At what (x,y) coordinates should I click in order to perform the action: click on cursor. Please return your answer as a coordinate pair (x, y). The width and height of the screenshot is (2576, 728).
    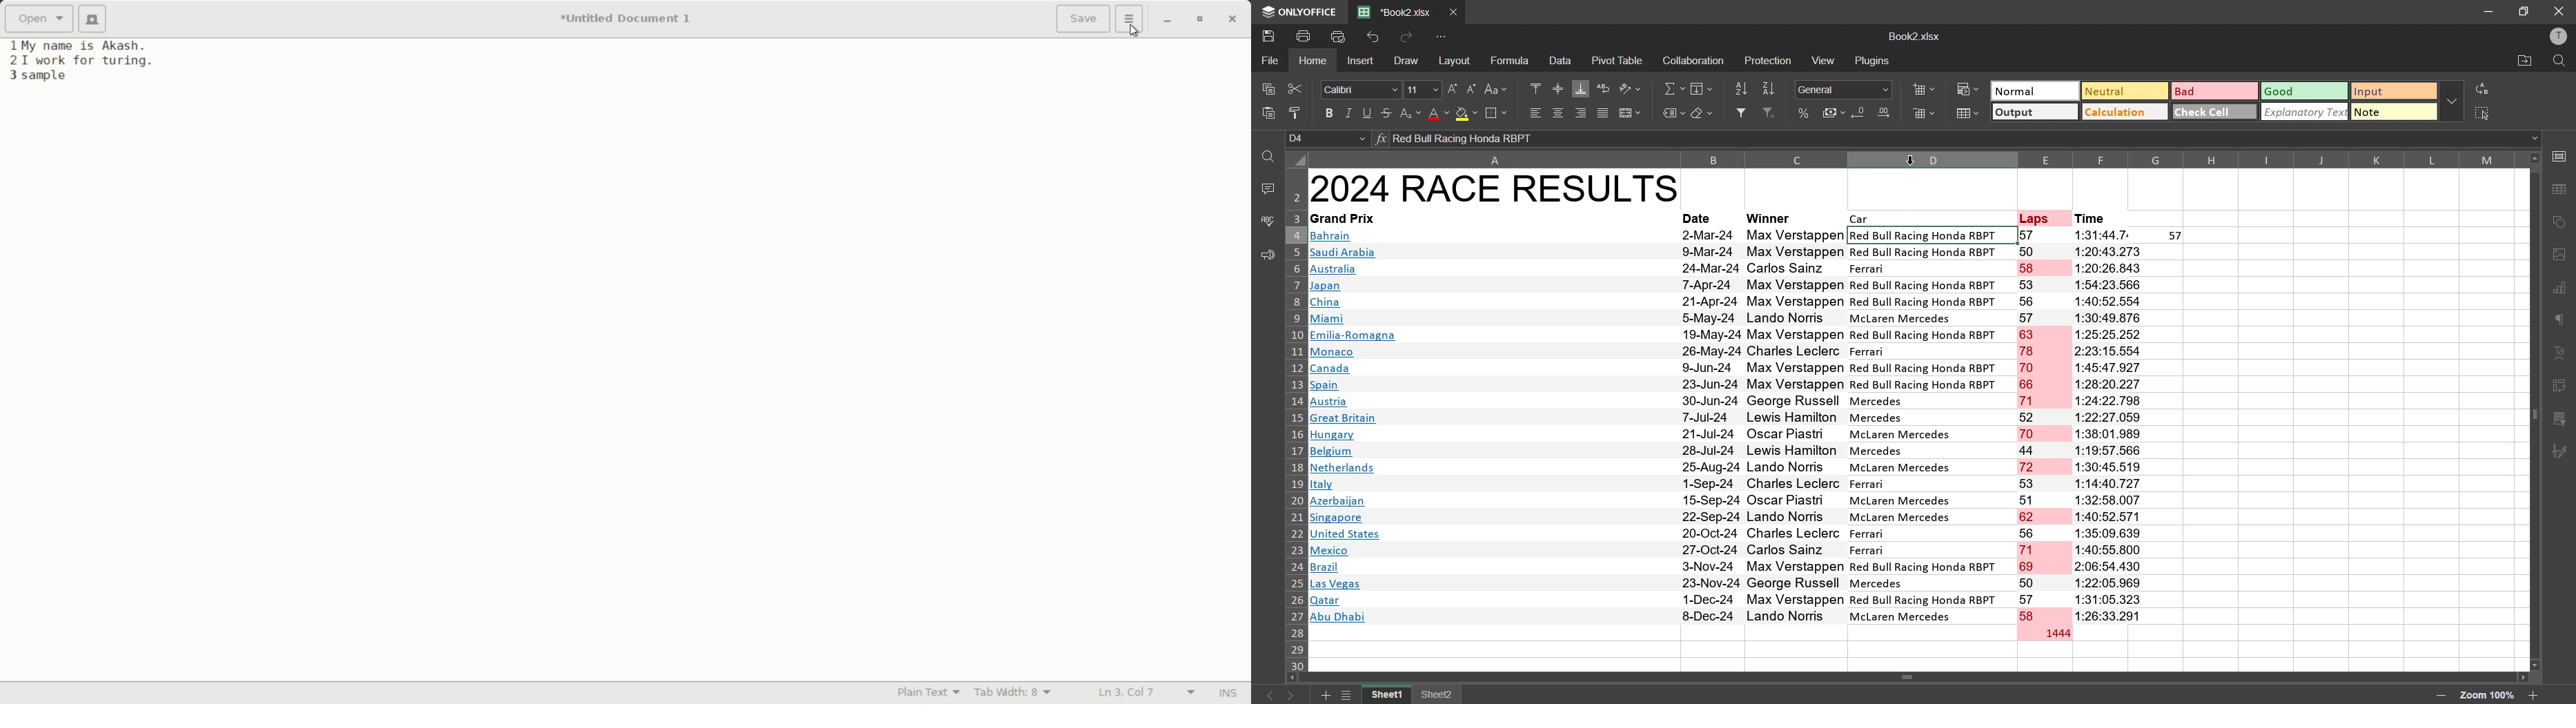
    Looking at the image, I should click on (1132, 32).